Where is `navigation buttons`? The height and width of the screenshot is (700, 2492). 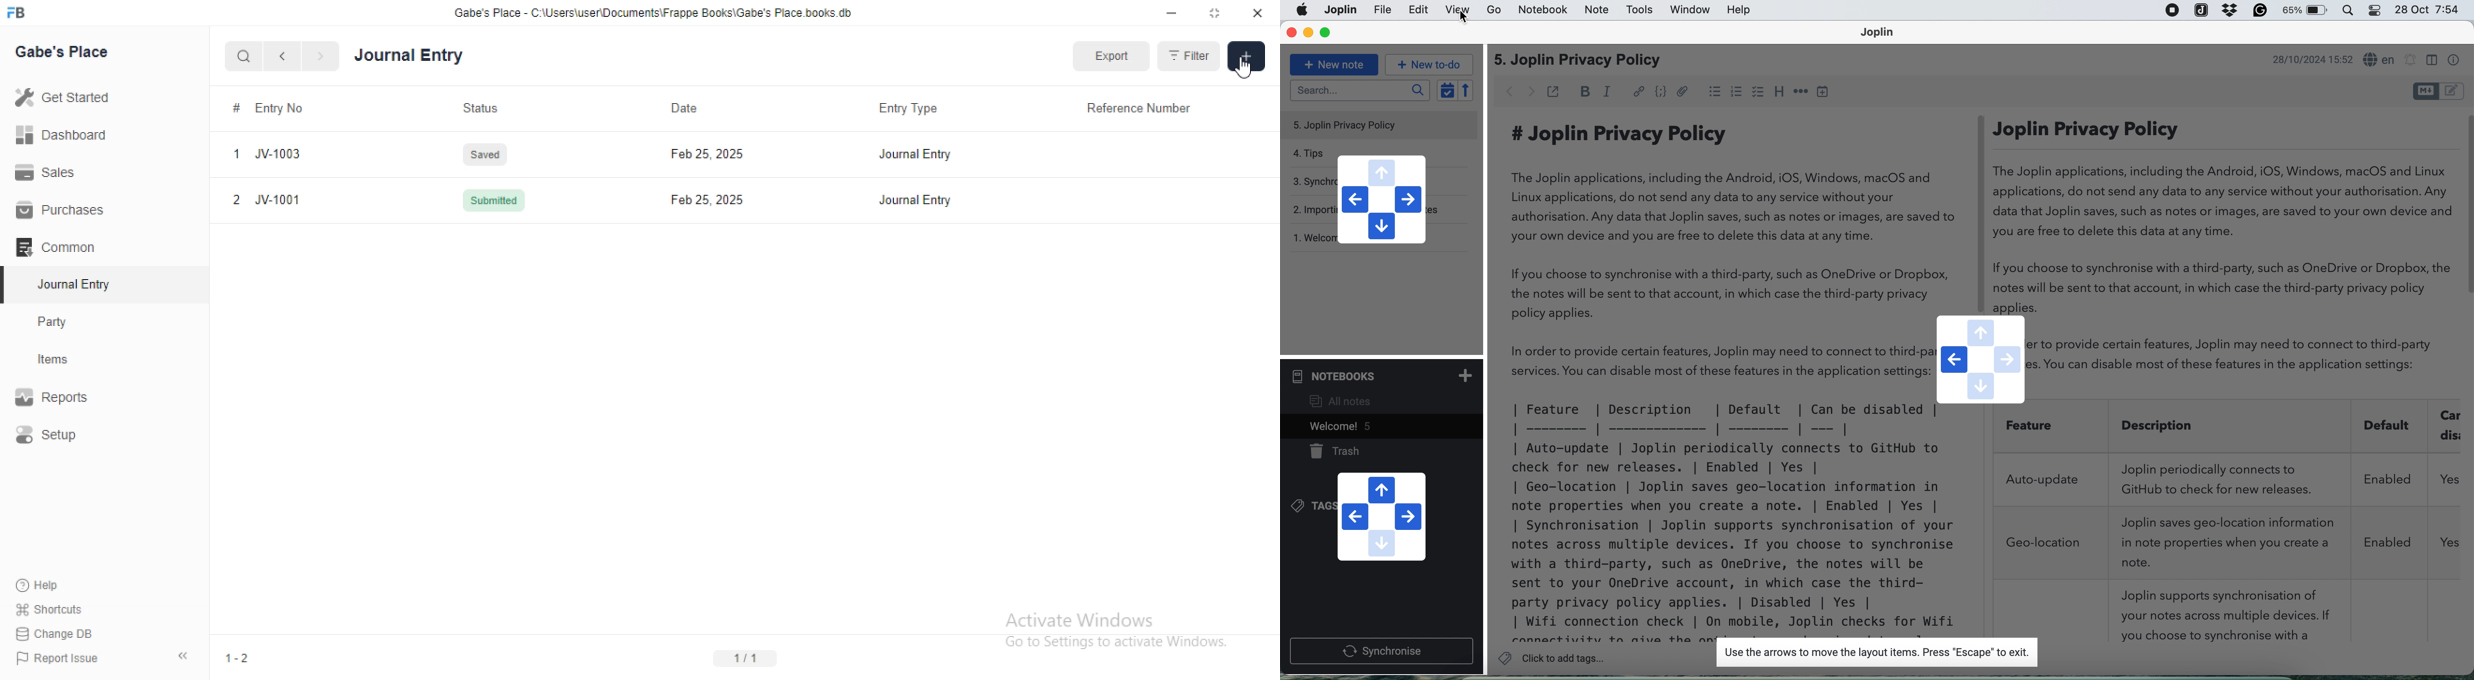 navigation buttons is located at coordinates (1981, 360).